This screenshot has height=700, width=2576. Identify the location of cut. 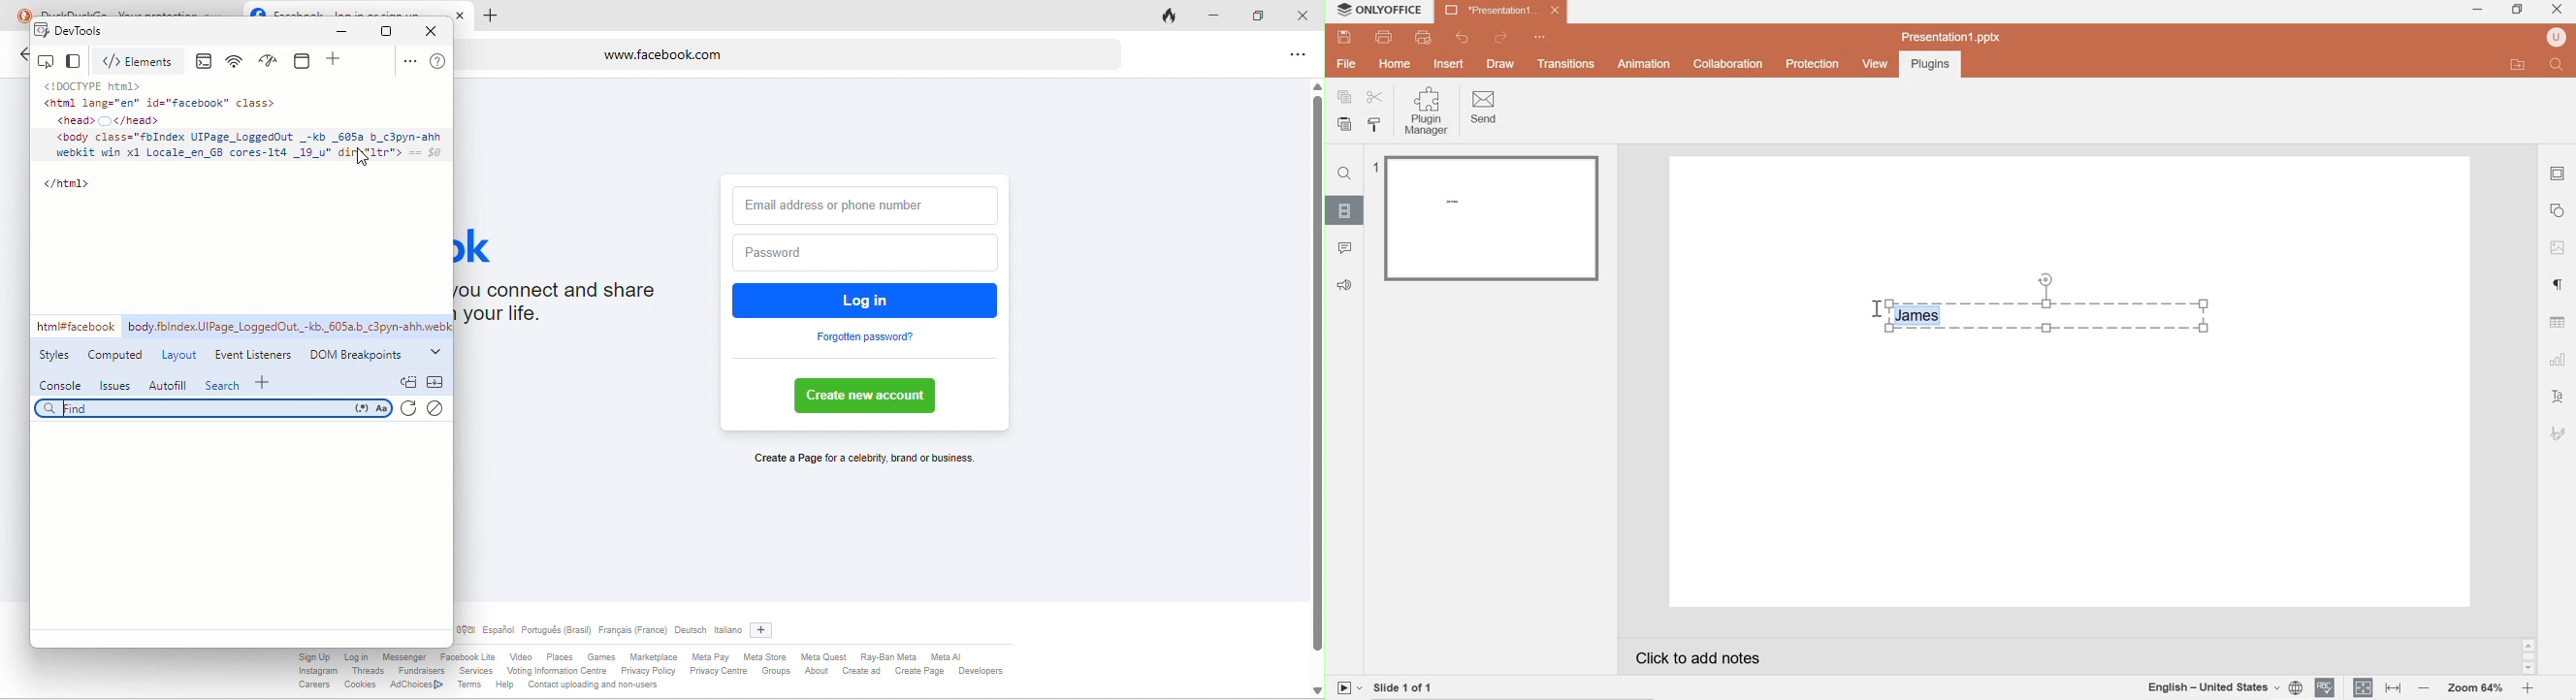
(1375, 96).